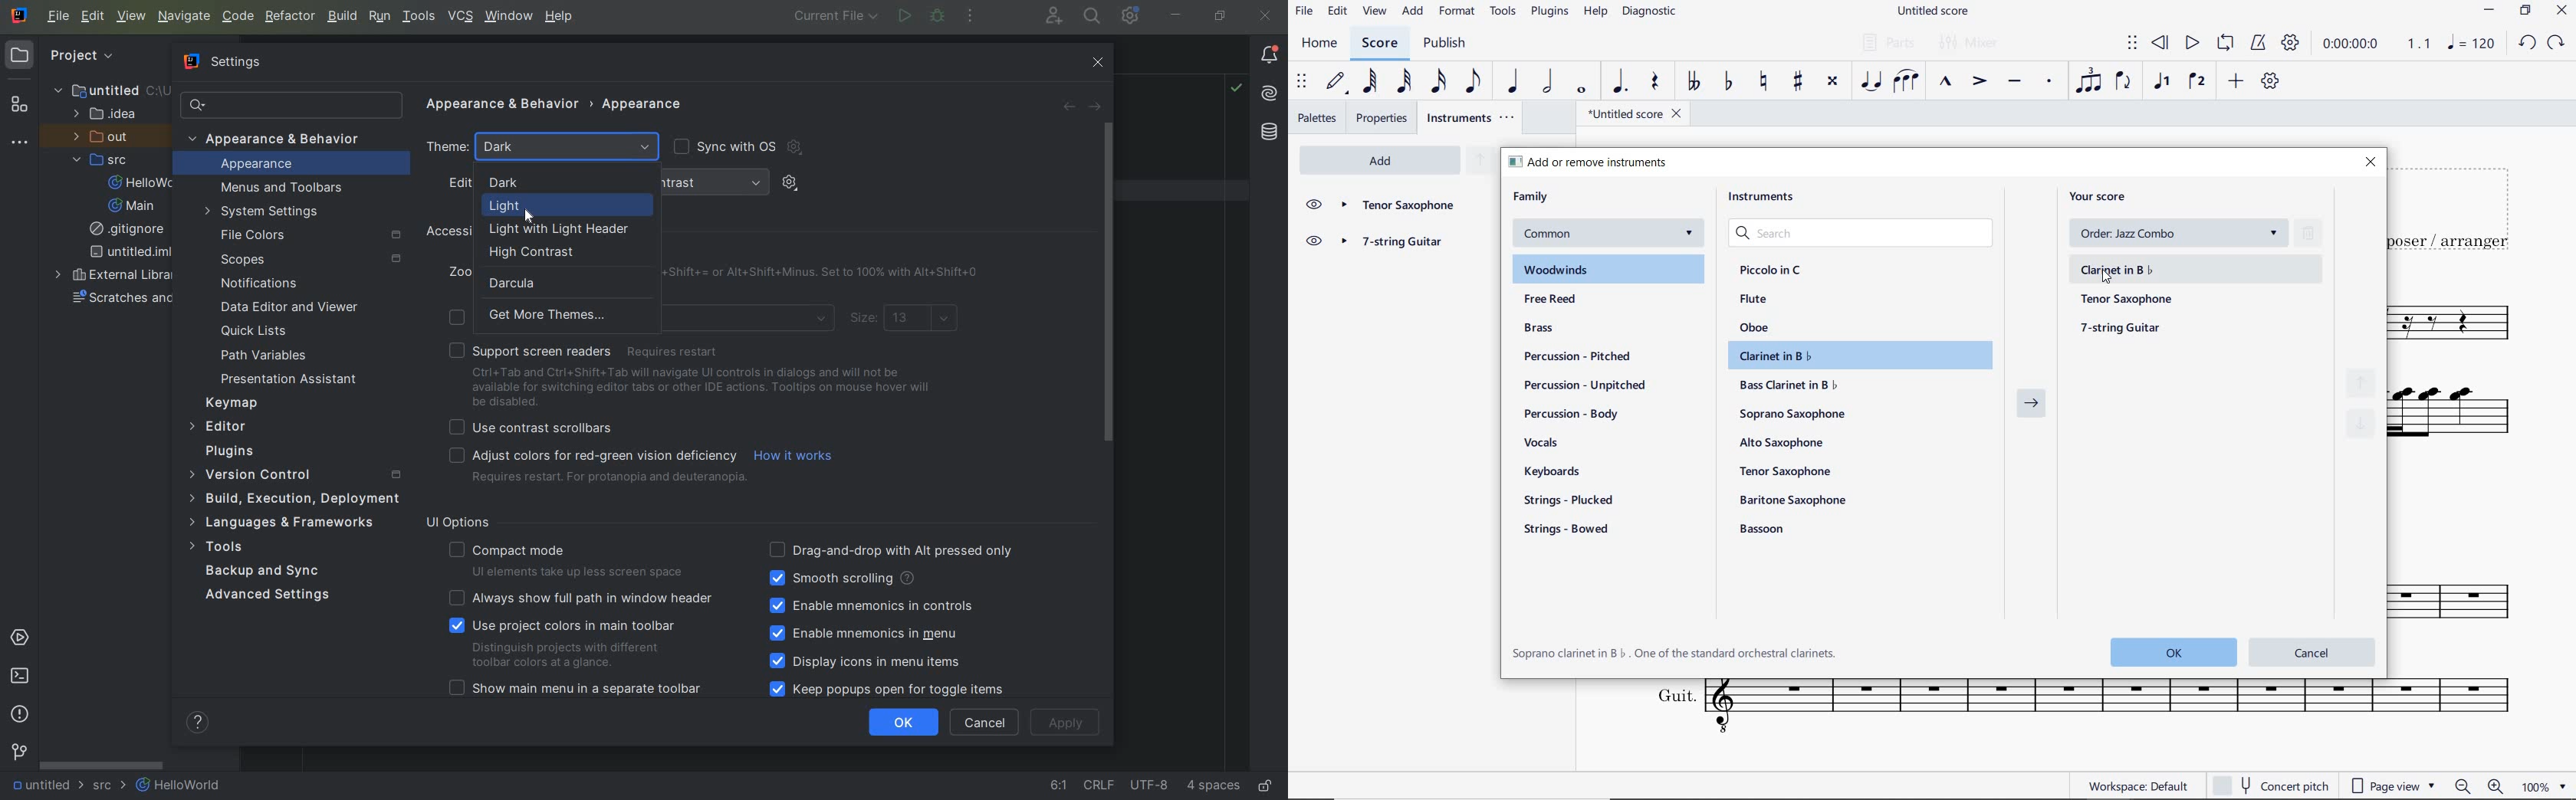 The height and width of the screenshot is (812, 2576). I want to click on Project(MAIN MENU), so click(107, 62).